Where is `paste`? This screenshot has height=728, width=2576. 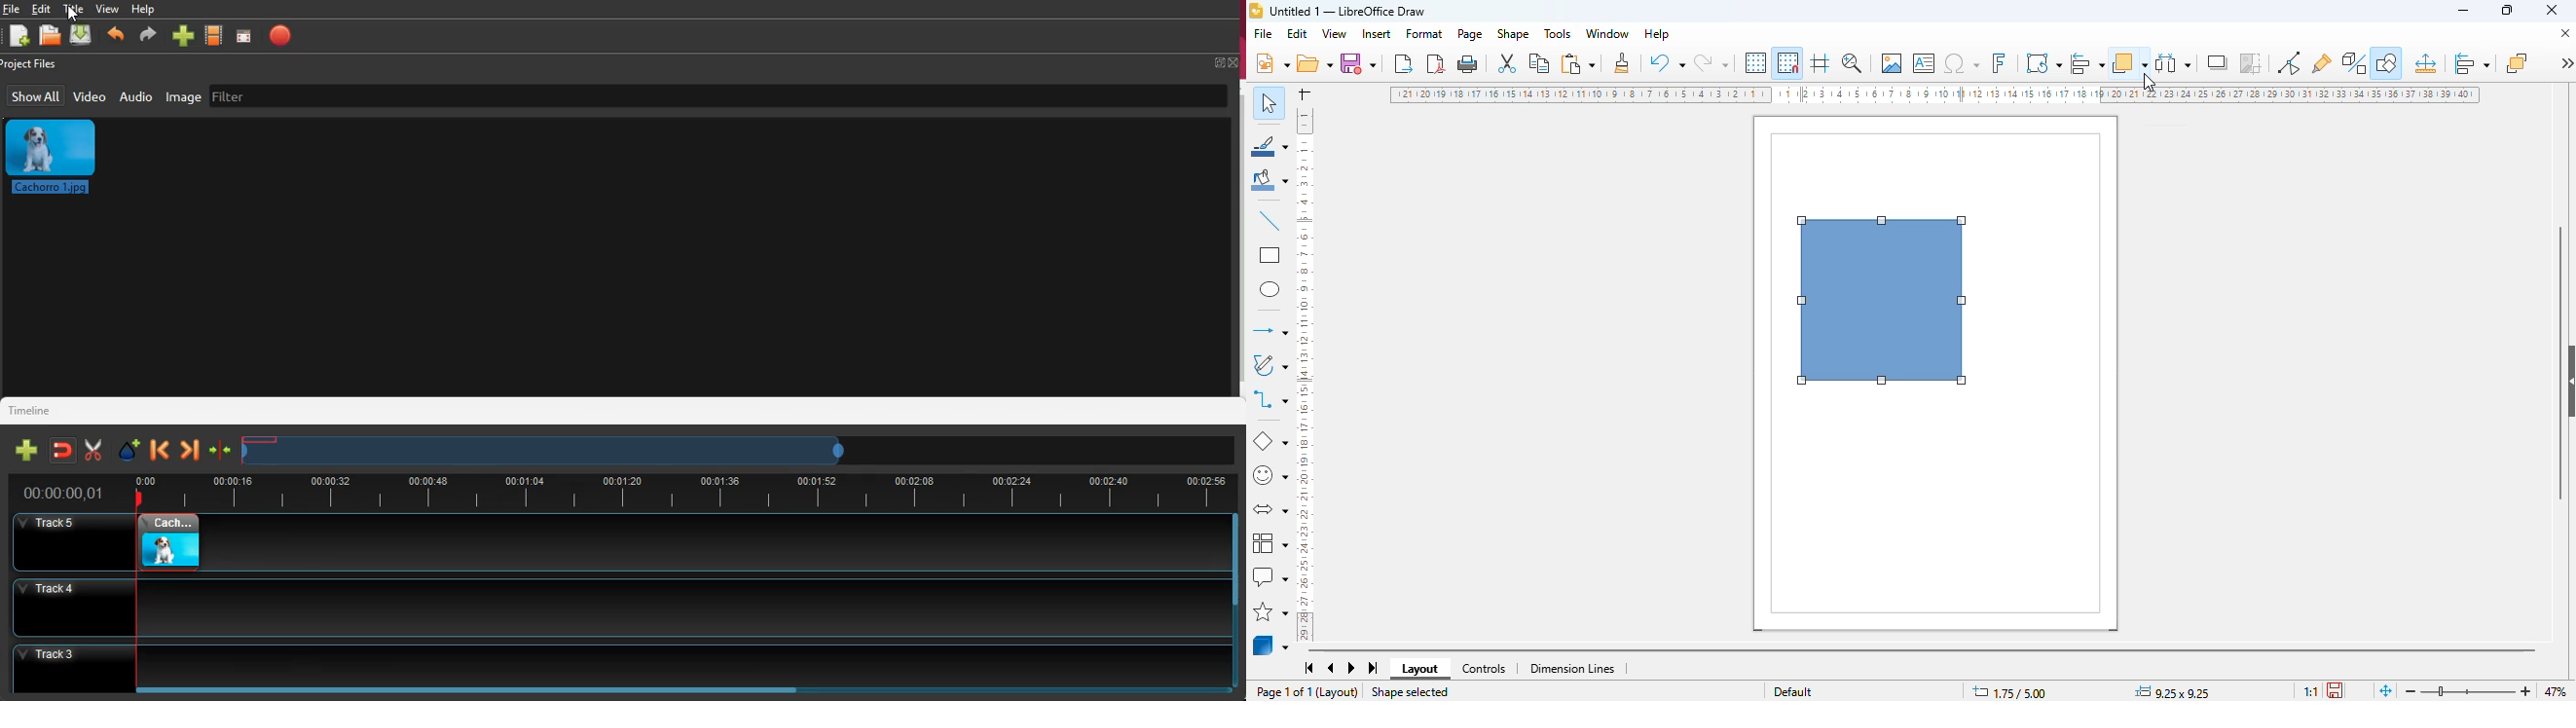 paste is located at coordinates (1577, 63).